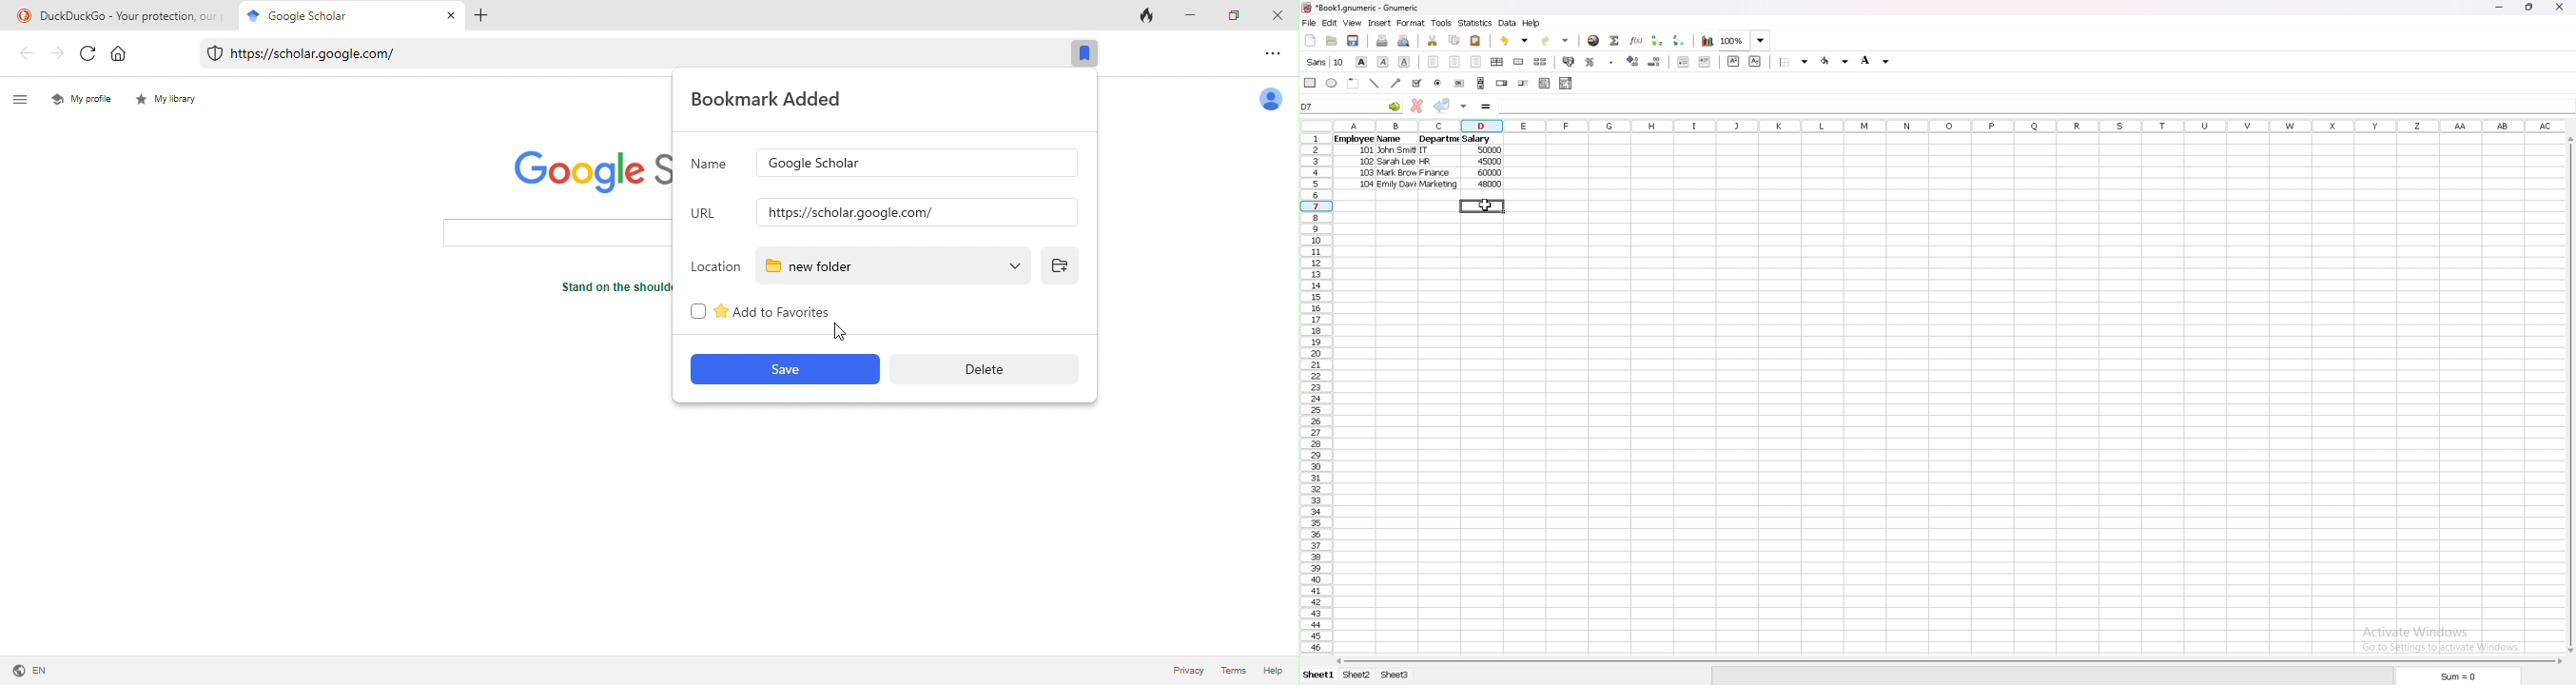 The image size is (2576, 700). Describe the element at coordinates (1477, 140) in the screenshot. I see `salary` at that location.